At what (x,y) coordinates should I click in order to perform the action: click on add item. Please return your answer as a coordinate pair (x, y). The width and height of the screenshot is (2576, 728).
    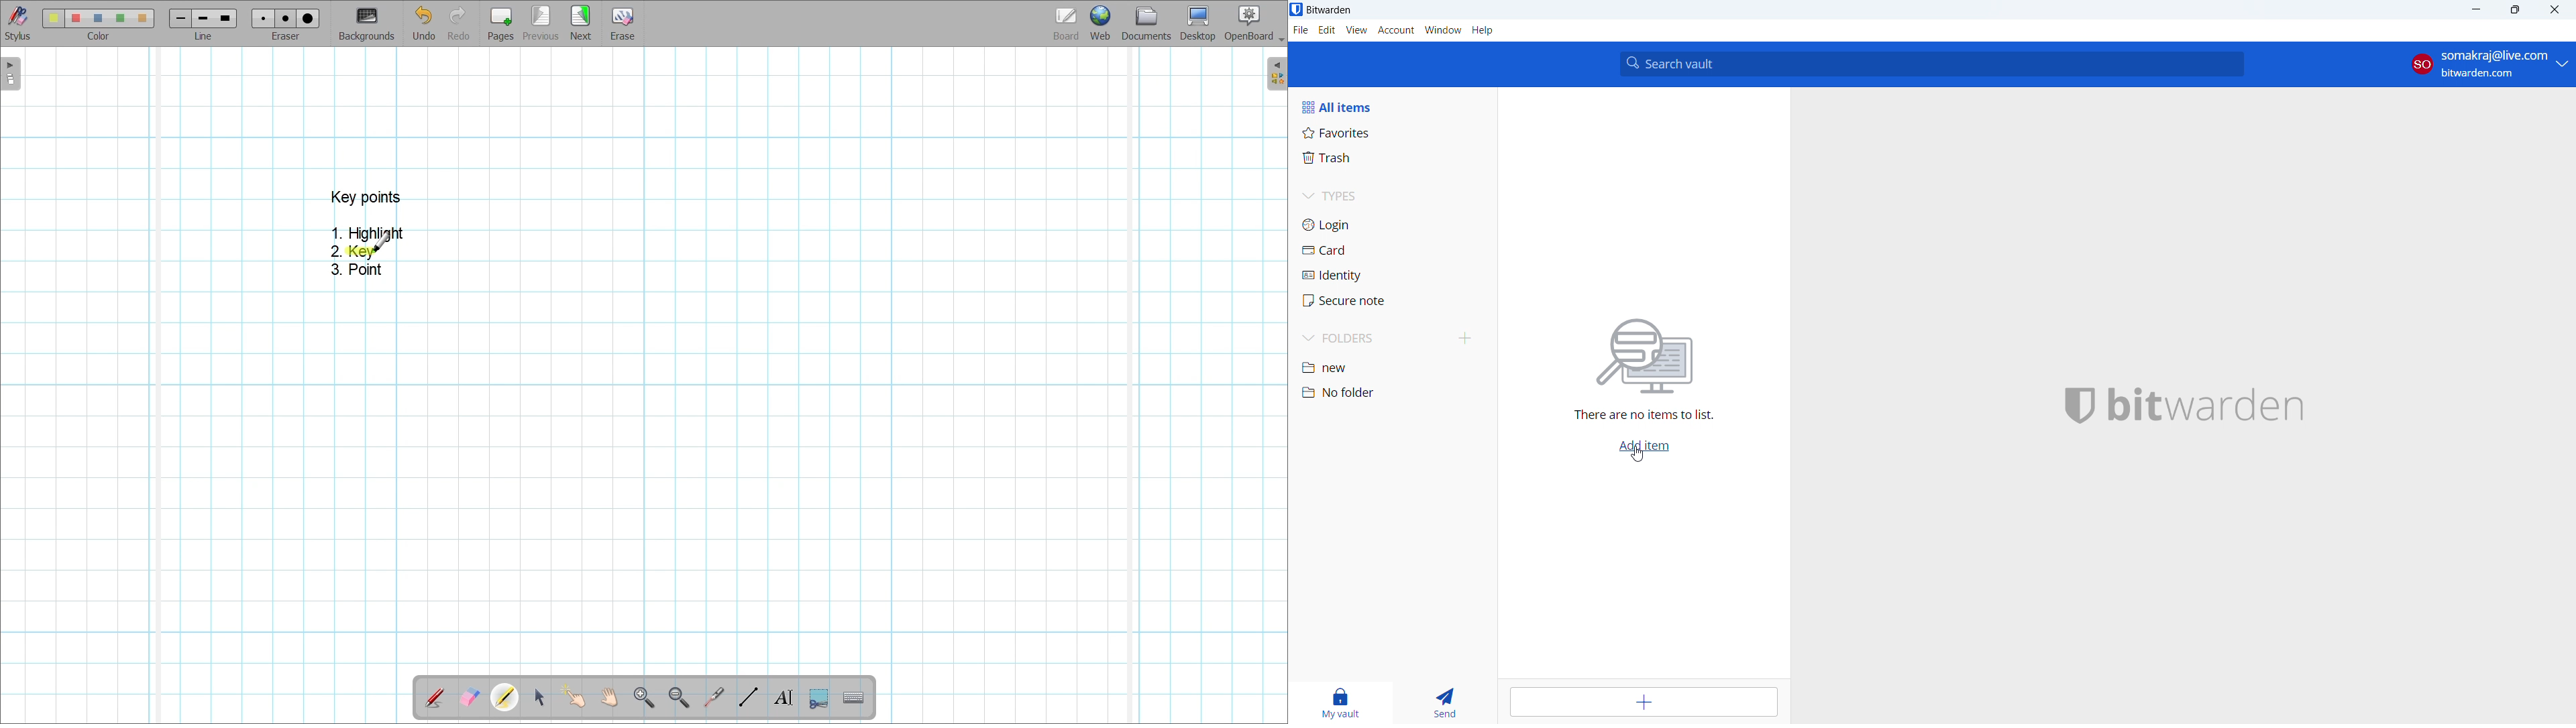
    Looking at the image, I should click on (1644, 446).